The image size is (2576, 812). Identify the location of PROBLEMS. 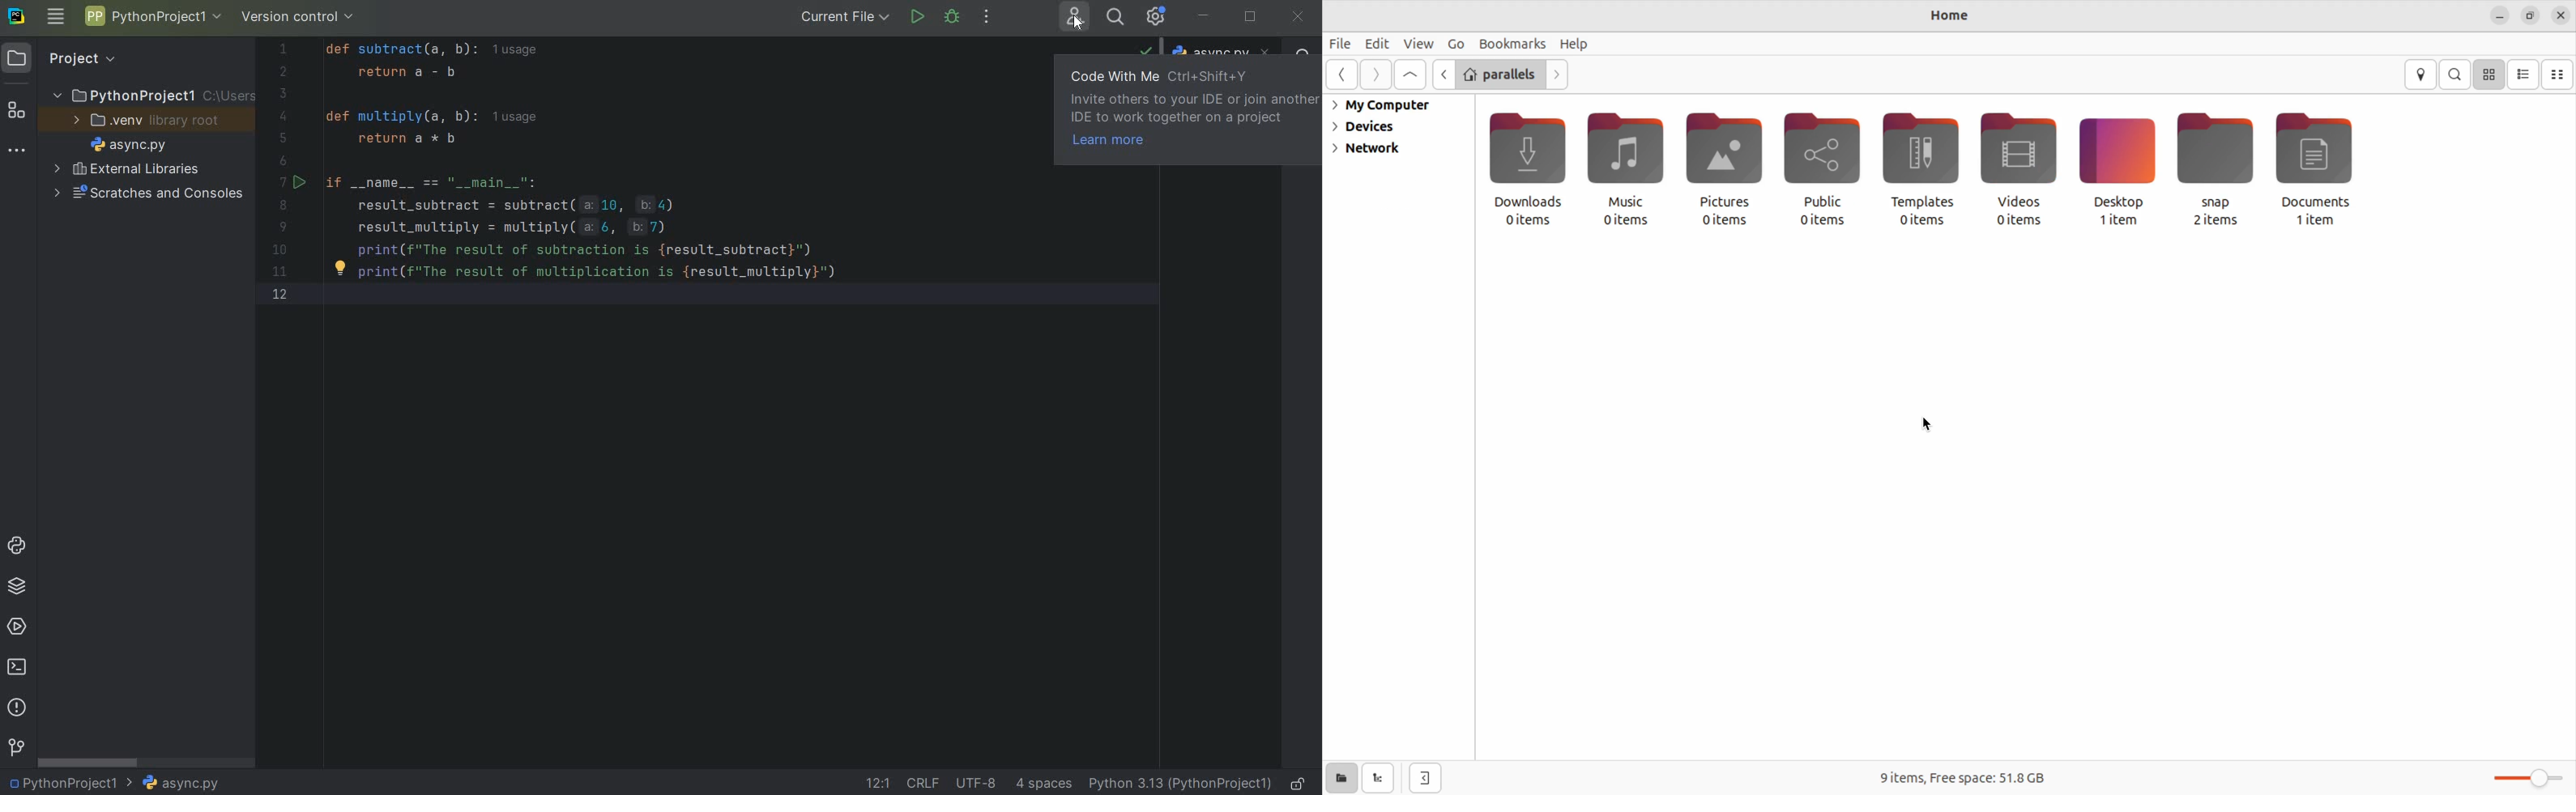
(19, 709).